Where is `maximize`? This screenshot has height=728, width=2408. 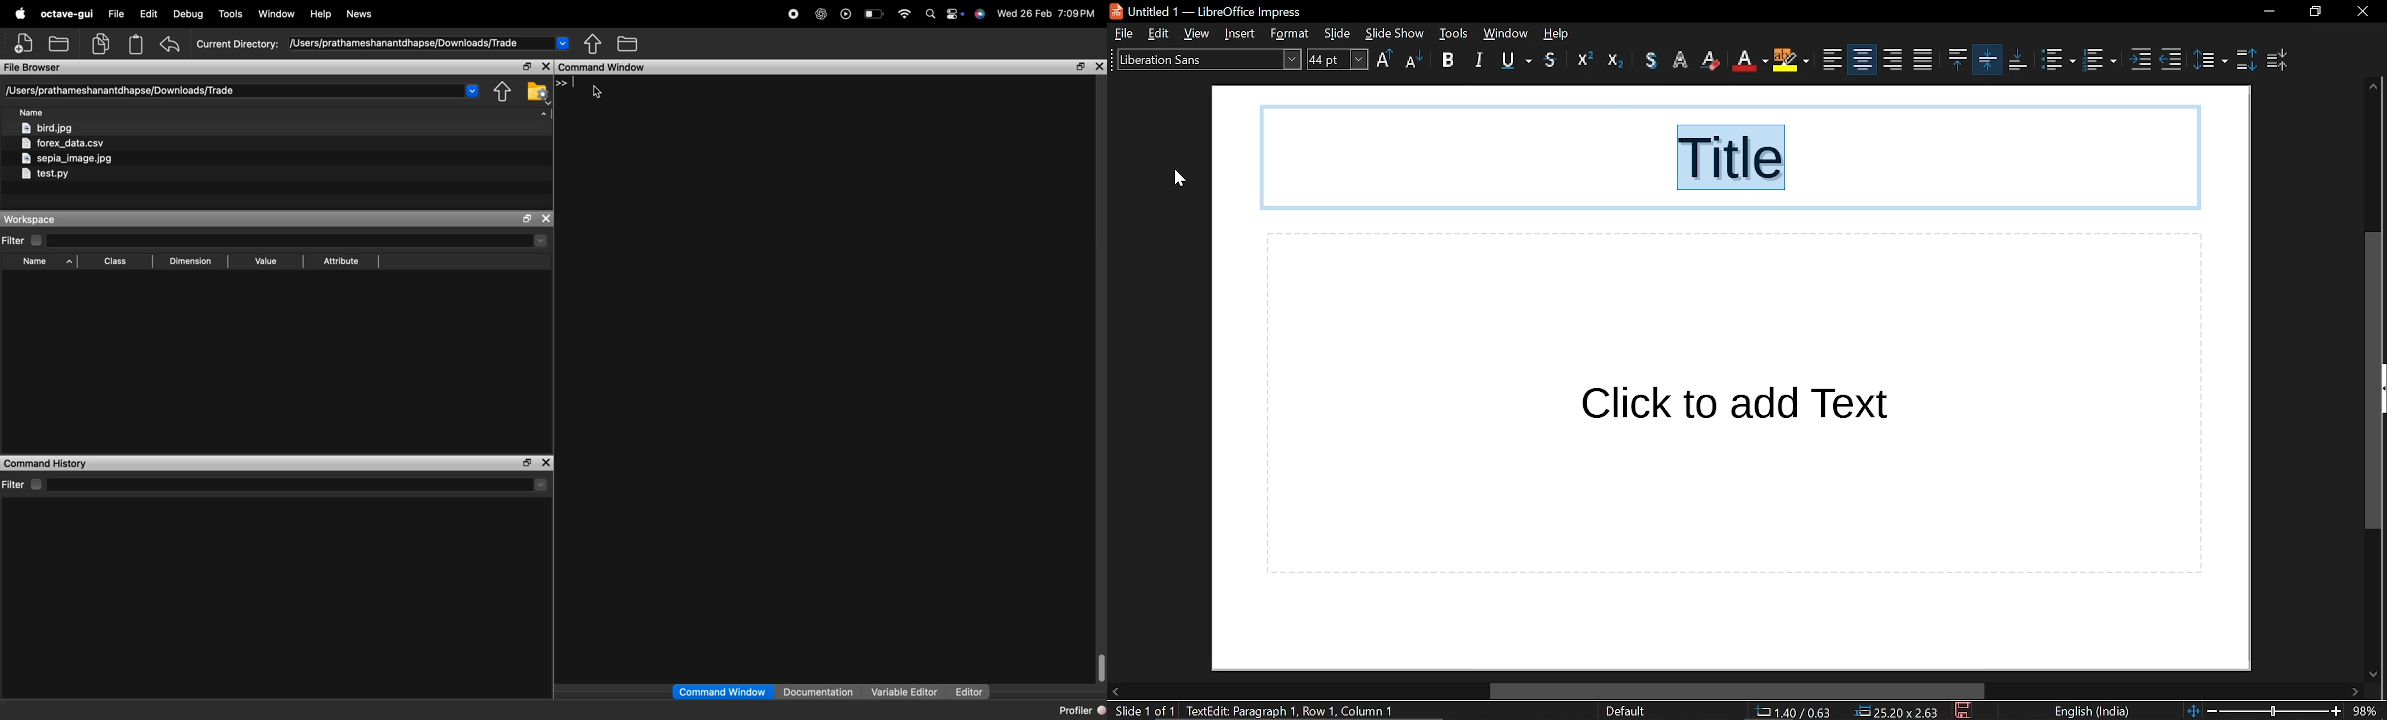 maximize is located at coordinates (527, 218).